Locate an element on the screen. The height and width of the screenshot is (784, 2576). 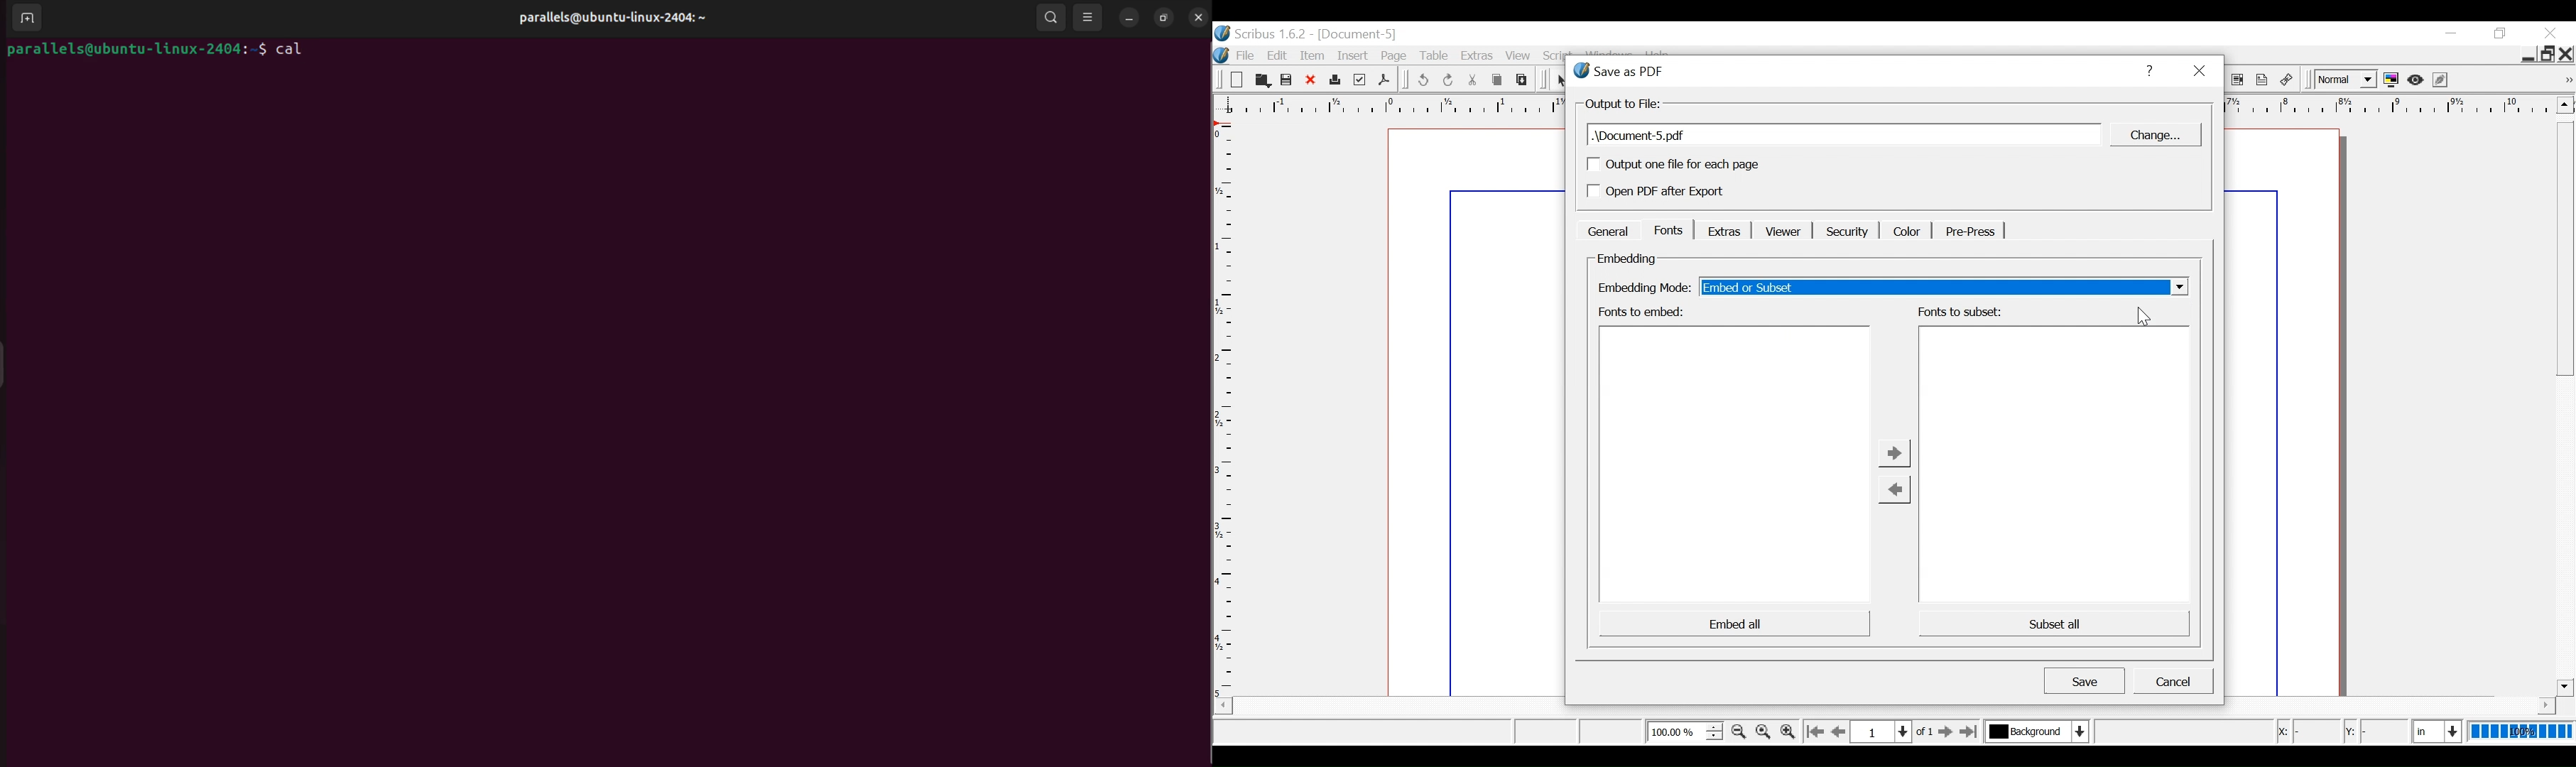
View is located at coordinates (1518, 57).